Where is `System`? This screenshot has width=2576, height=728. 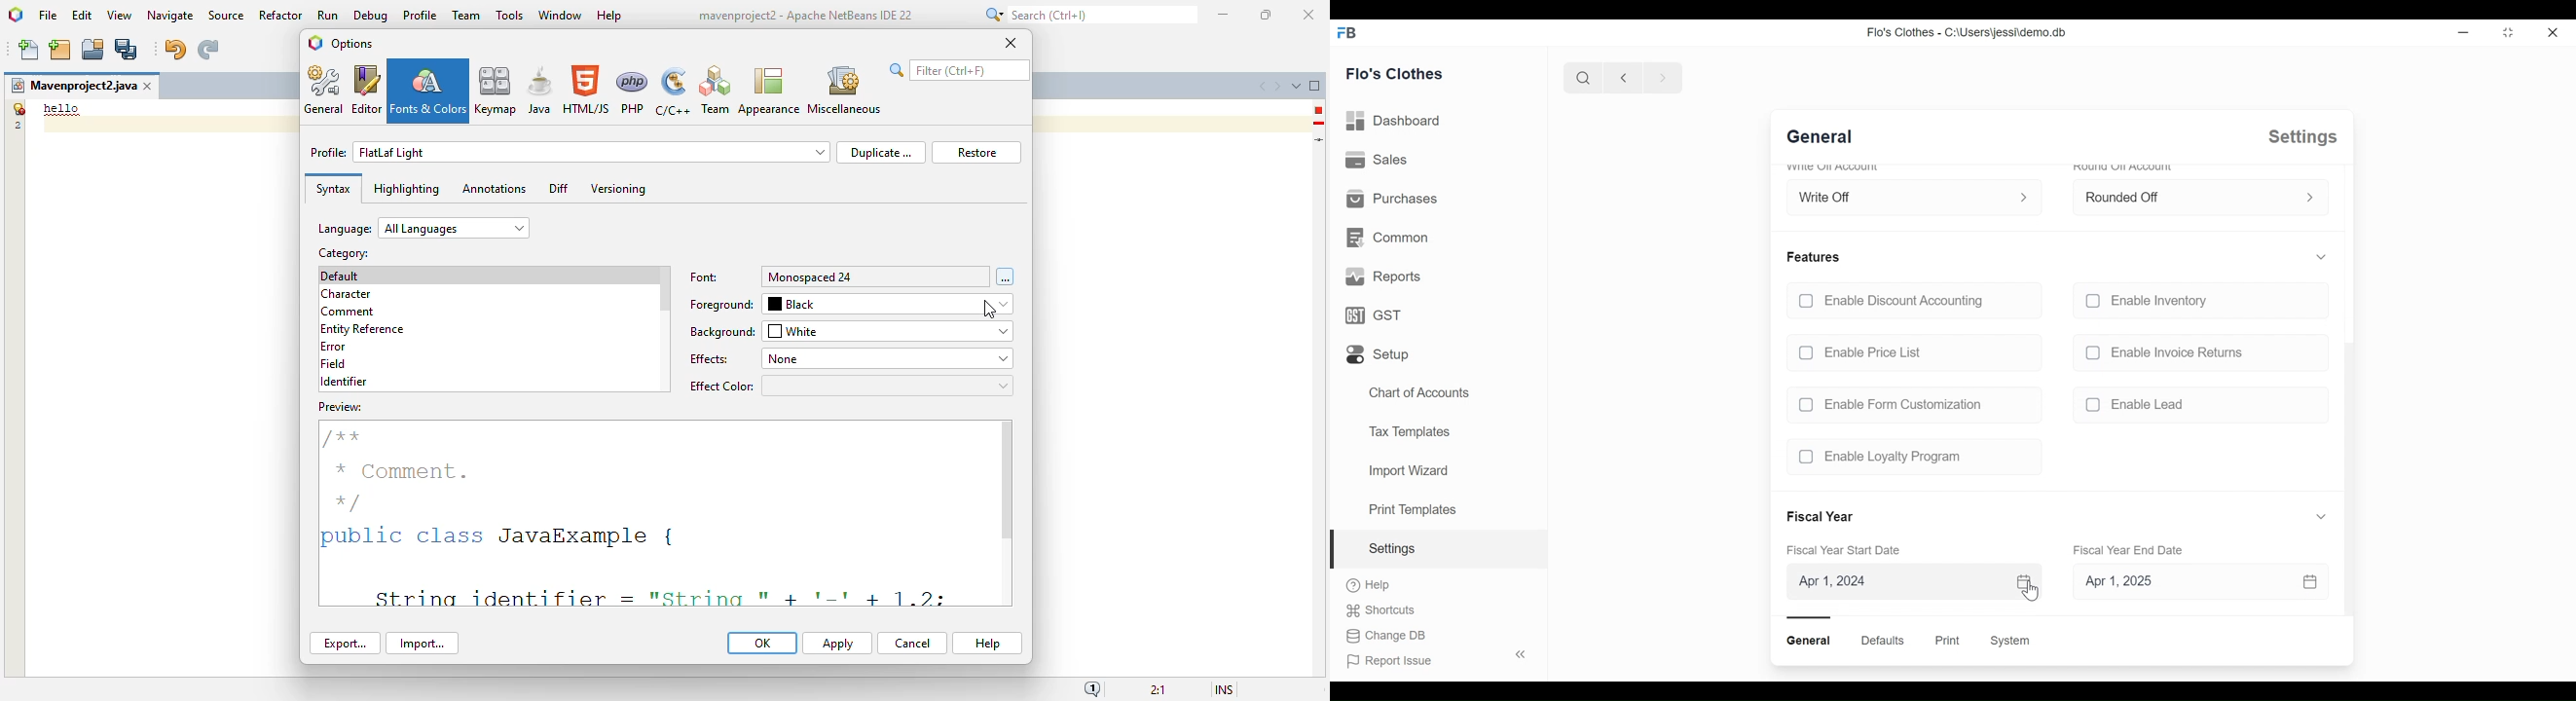
System is located at coordinates (2013, 641).